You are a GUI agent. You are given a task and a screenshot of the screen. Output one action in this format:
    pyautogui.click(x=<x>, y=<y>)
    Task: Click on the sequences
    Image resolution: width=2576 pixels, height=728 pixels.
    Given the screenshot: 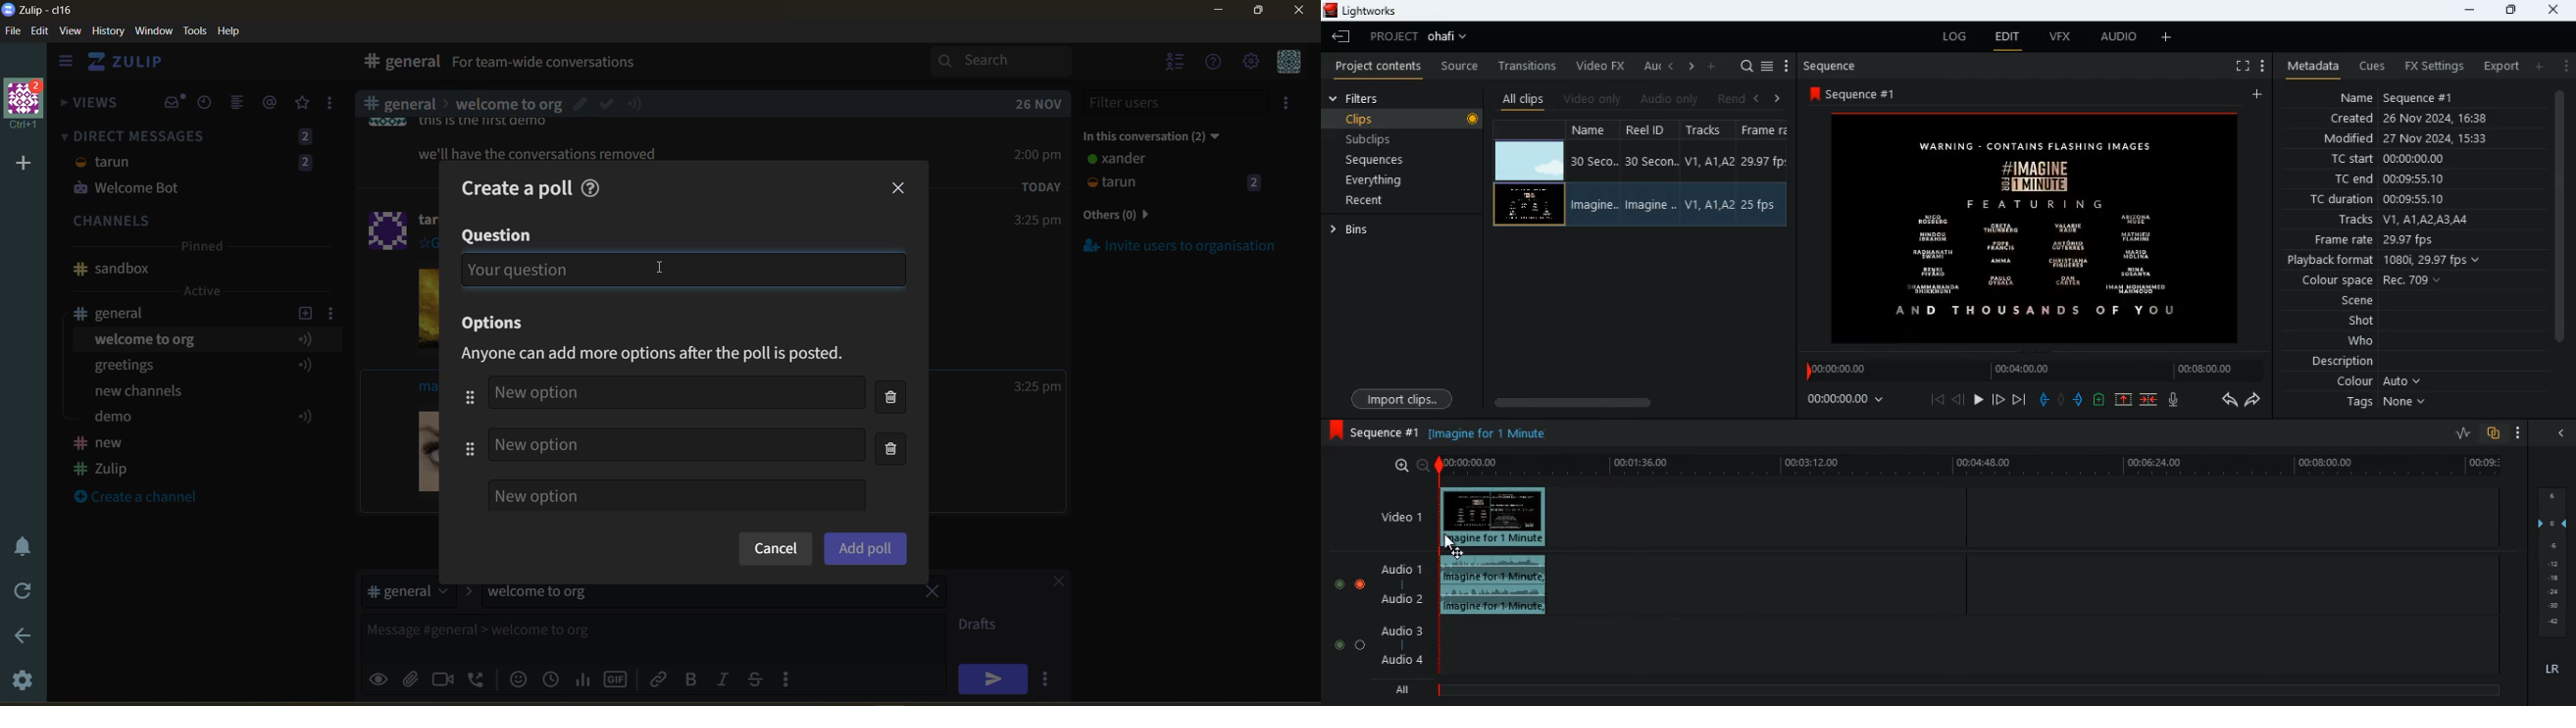 What is the action you would take?
    pyautogui.click(x=1389, y=160)
    